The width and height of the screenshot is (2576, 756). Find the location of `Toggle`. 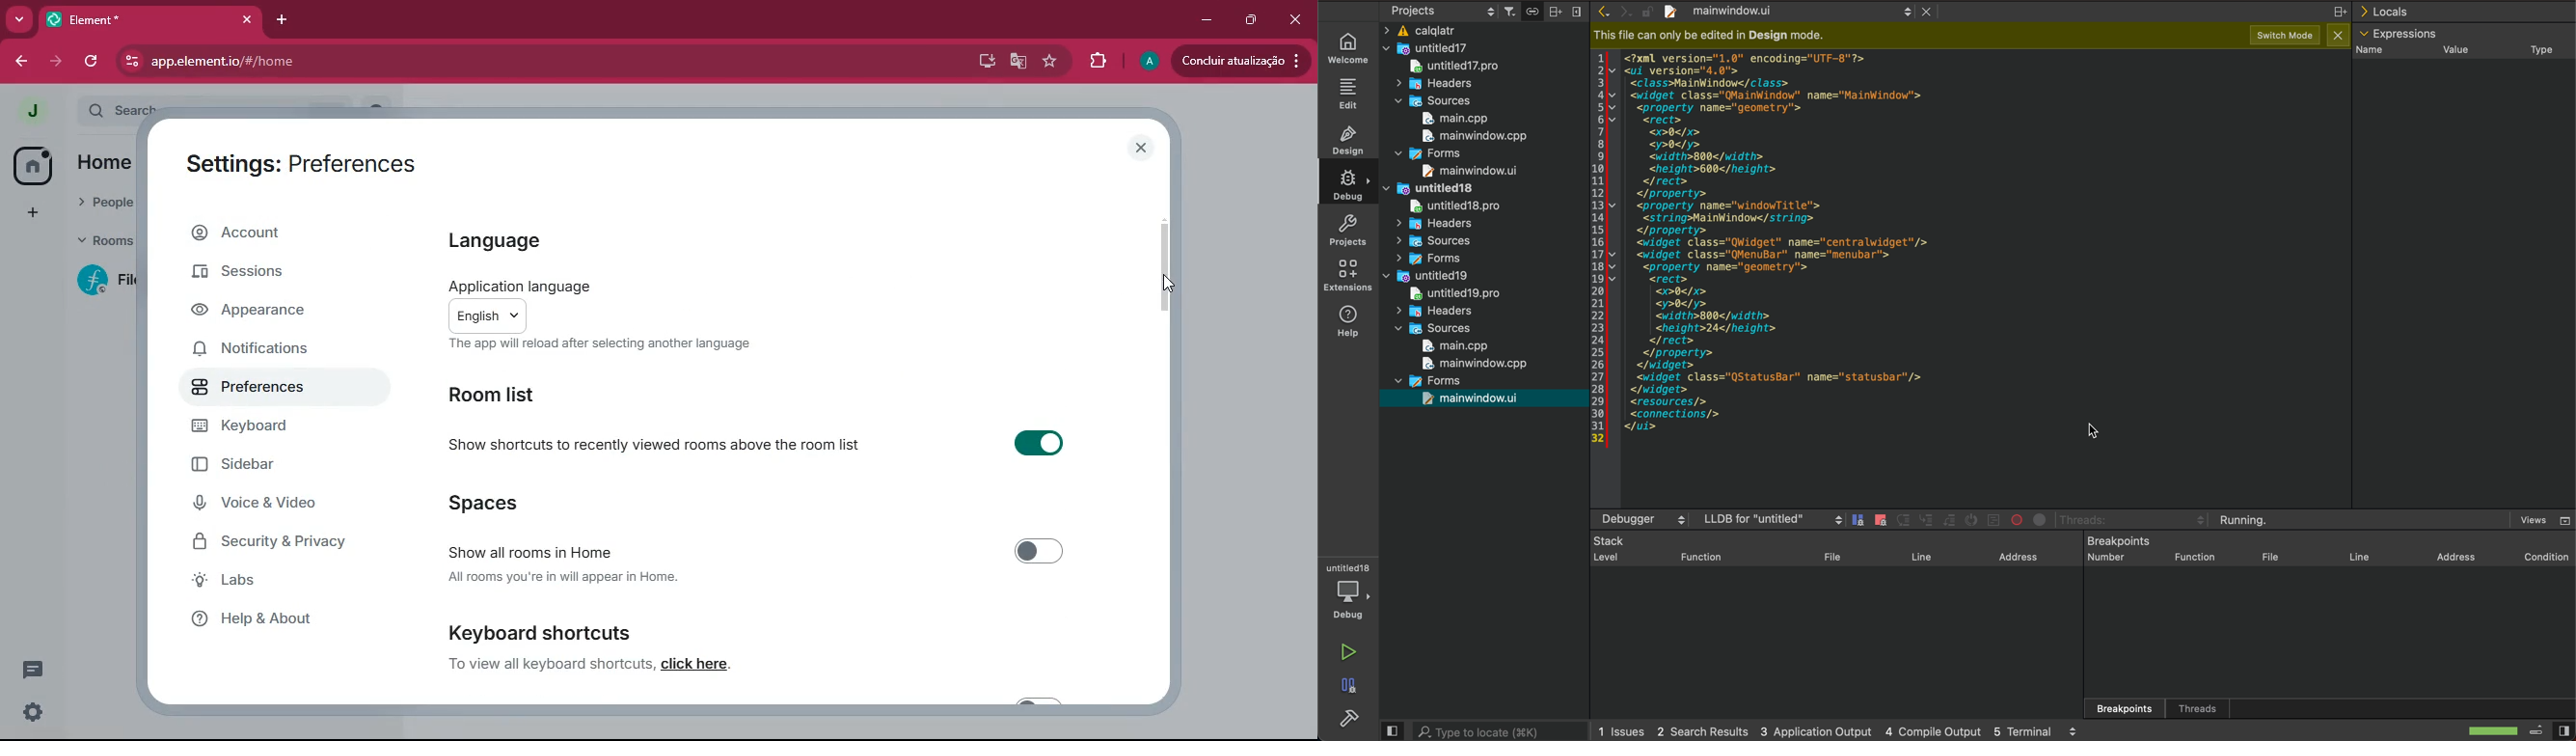

Toggle is located at coordinates (1039, 551).